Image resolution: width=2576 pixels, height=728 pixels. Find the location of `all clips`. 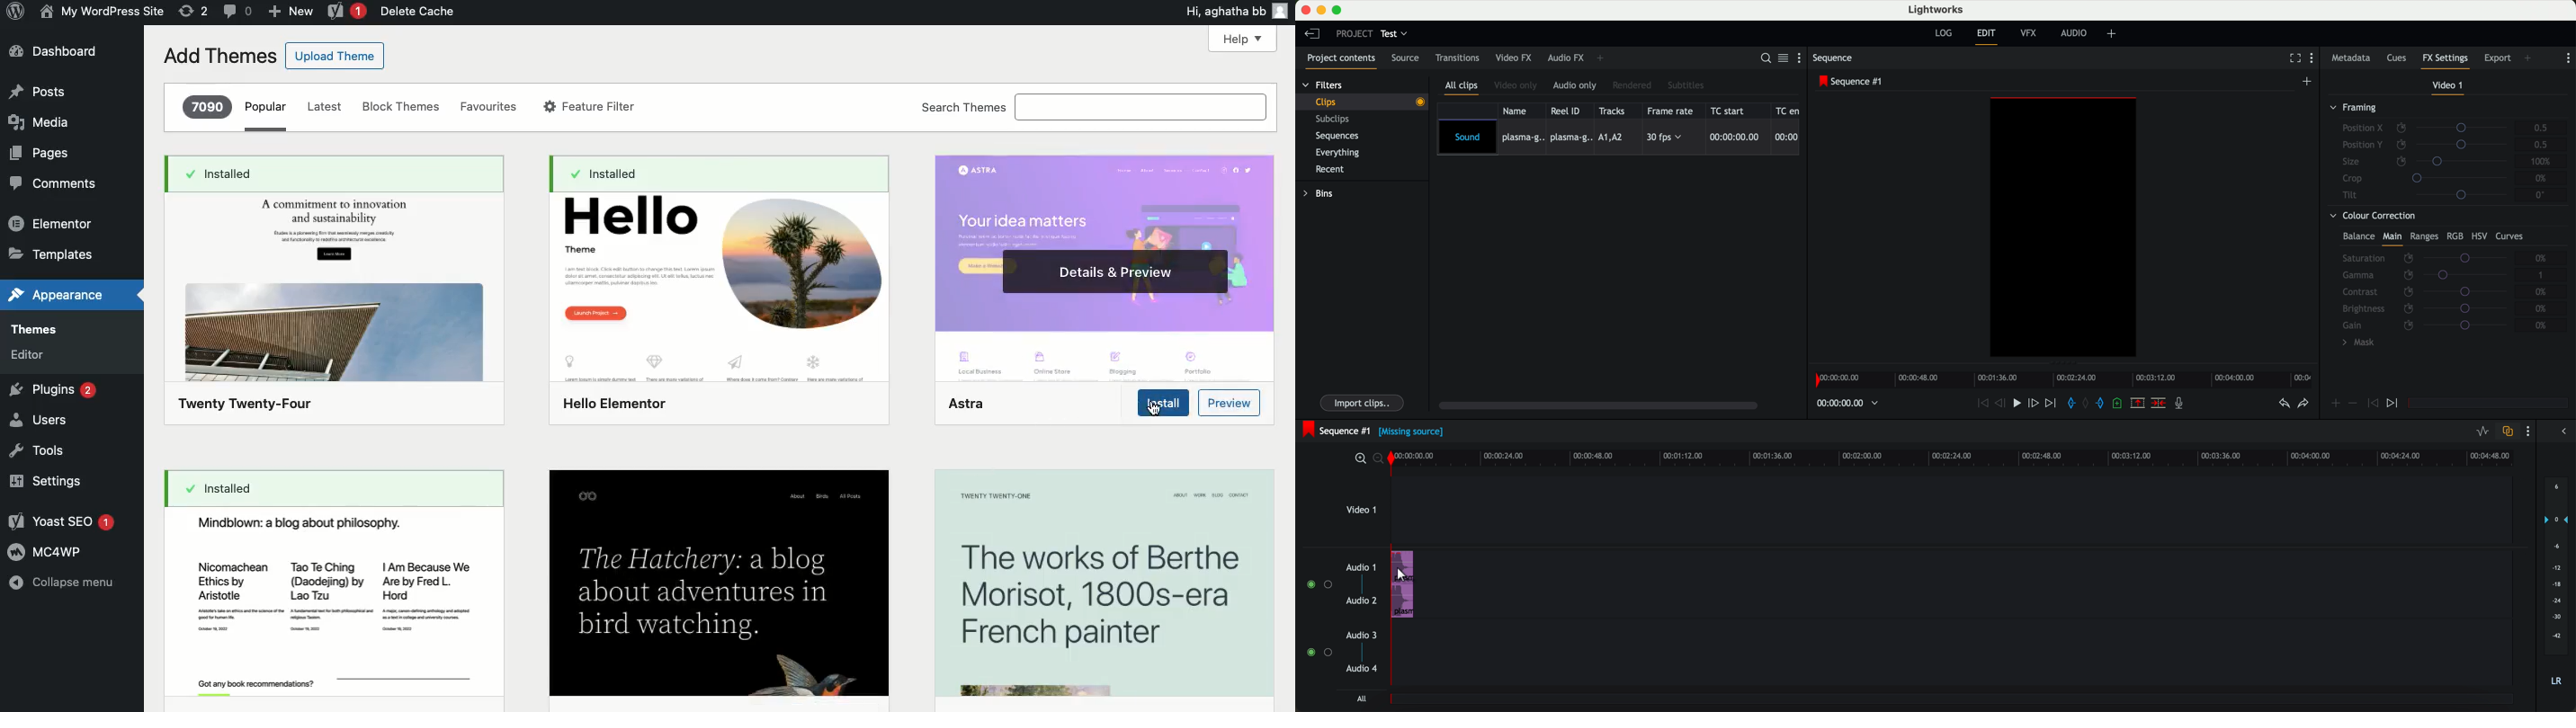

all clips is located at coordinates (1464, 87).